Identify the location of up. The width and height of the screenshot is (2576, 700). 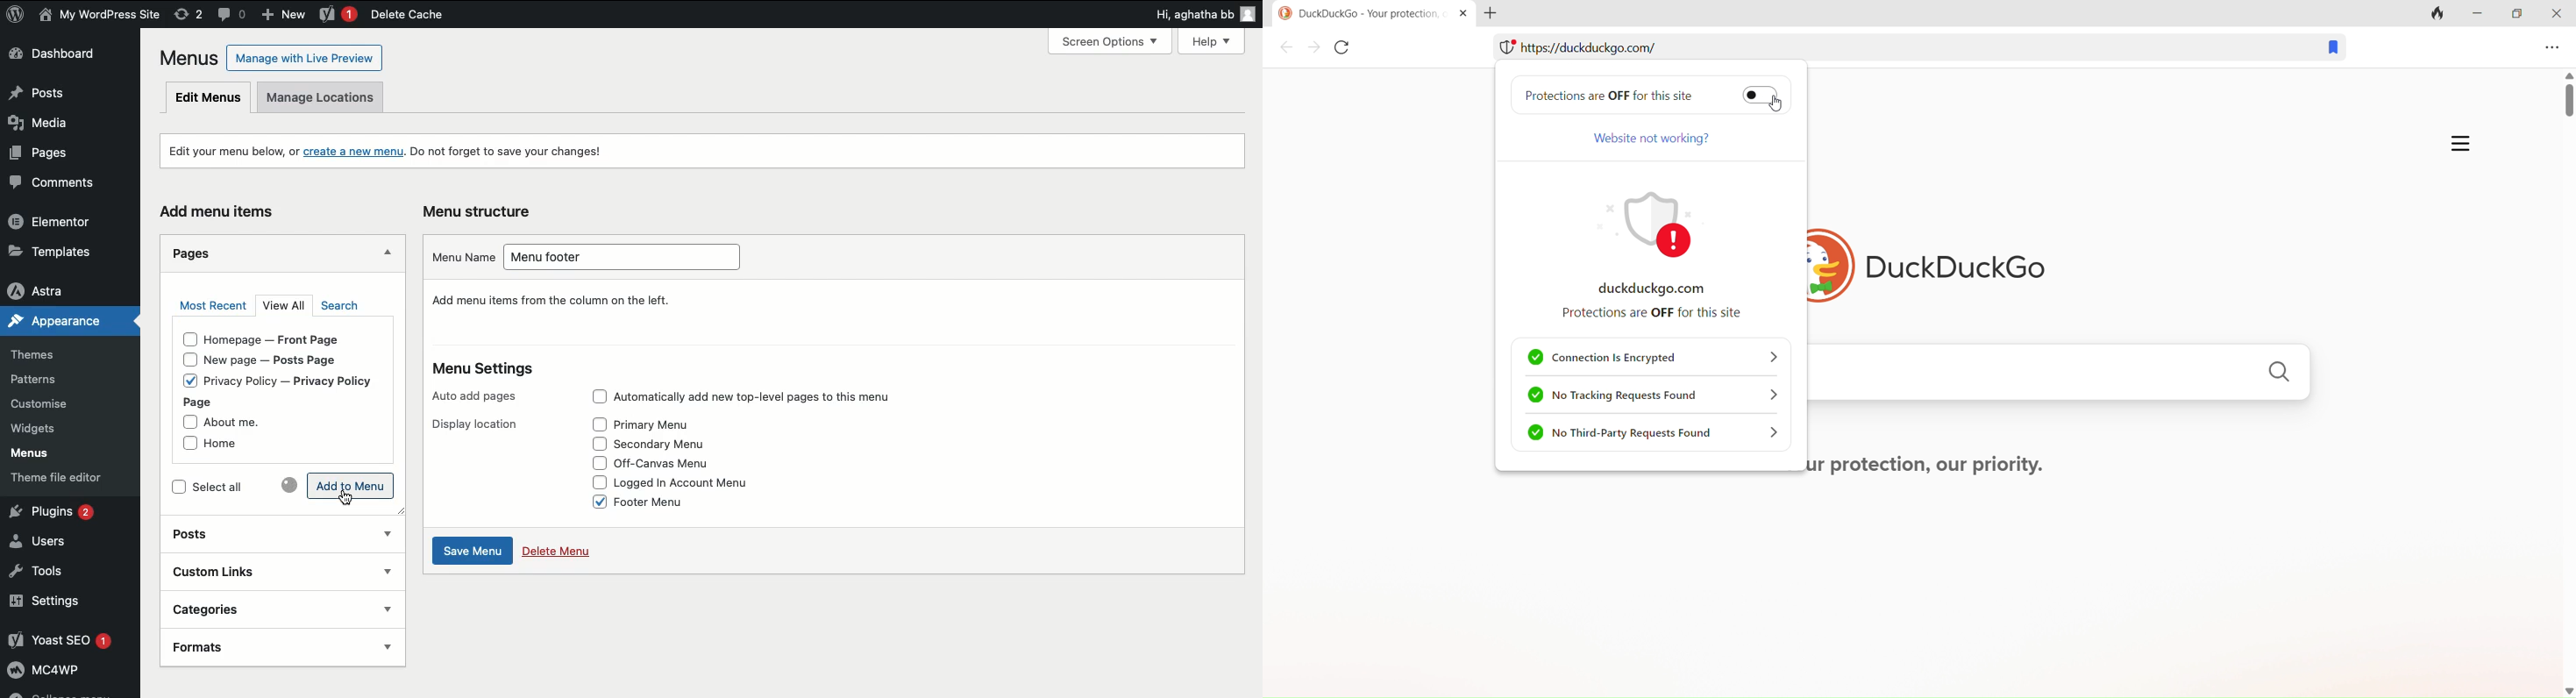
(2567, 73).